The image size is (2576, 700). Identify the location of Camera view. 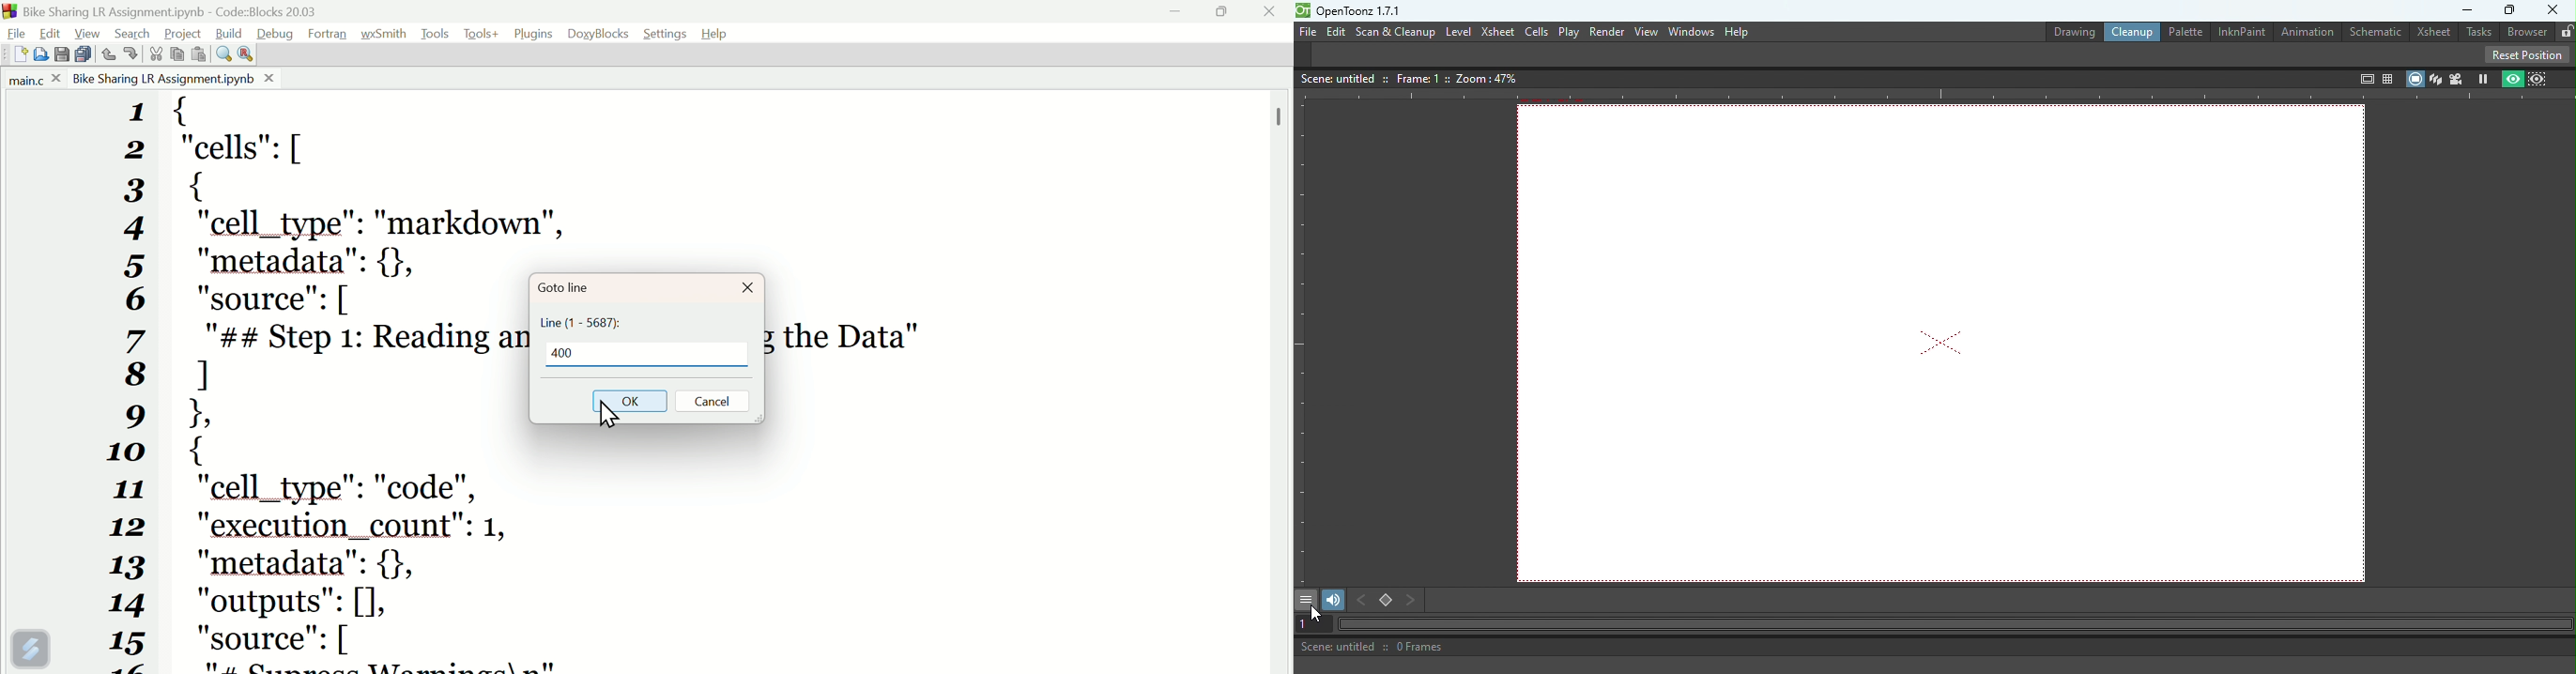
(2457, 78).